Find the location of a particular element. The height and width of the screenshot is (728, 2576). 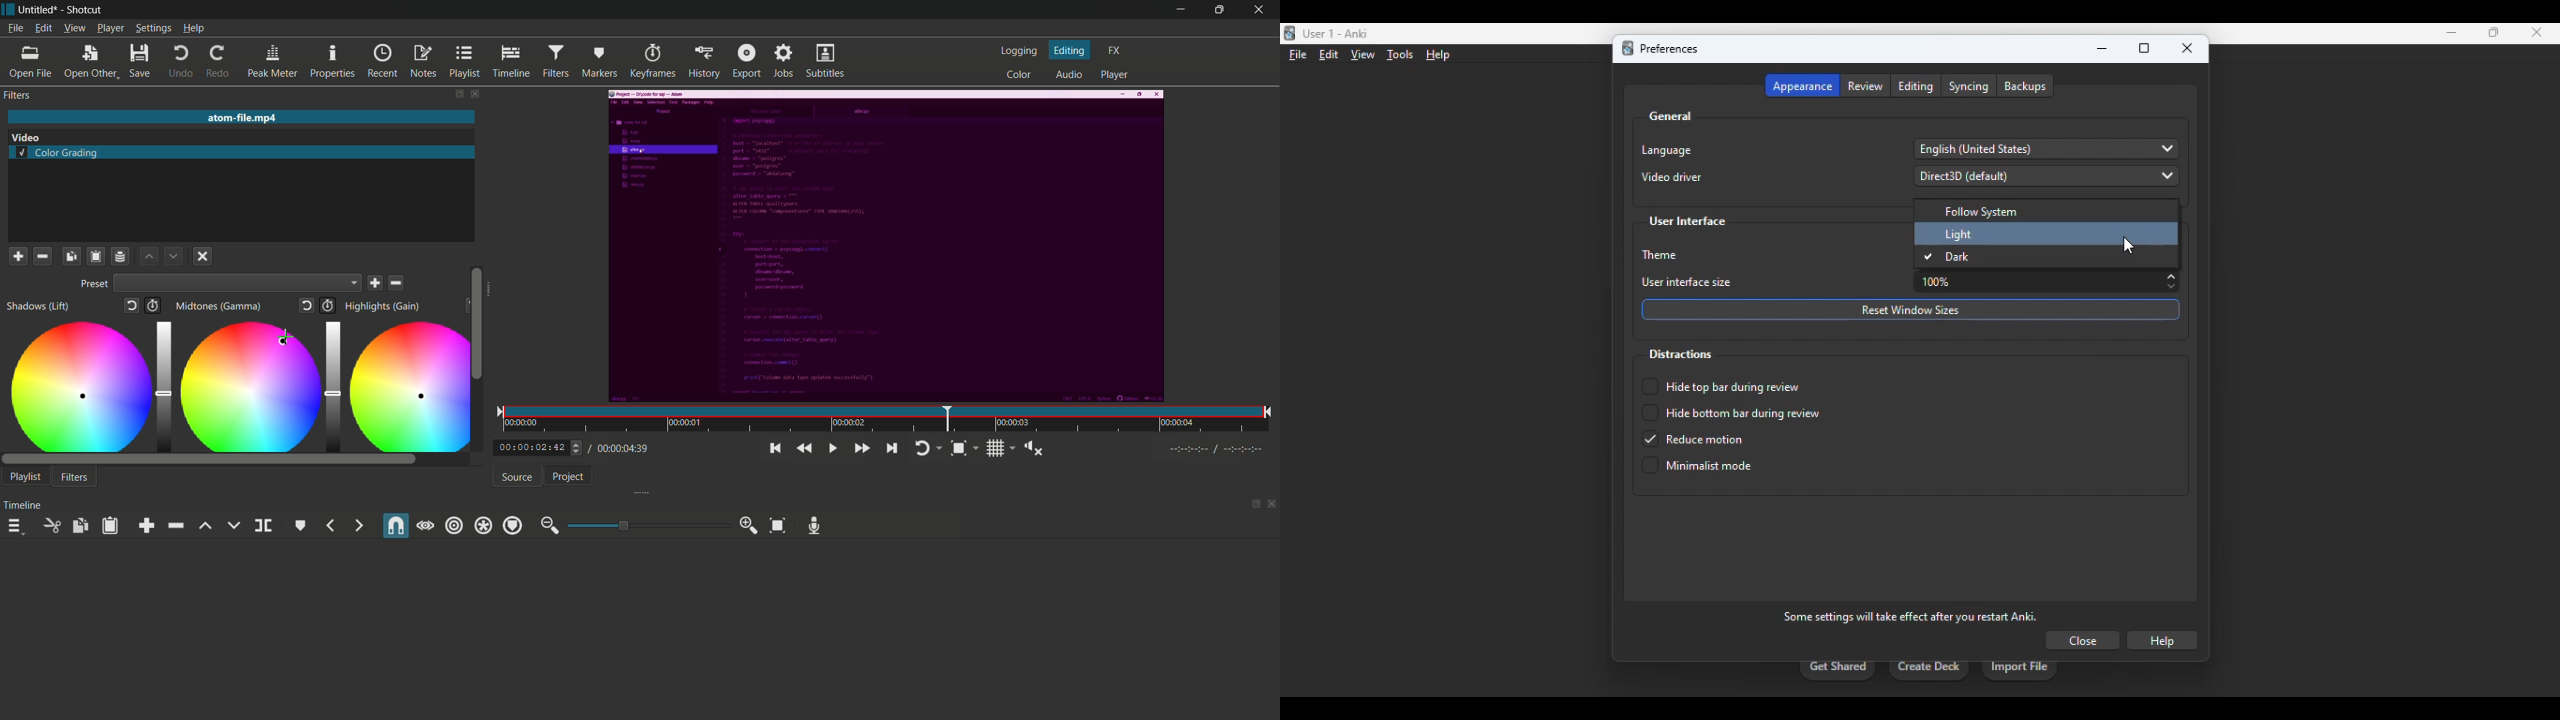

Up is located at coordinates (150, 257).